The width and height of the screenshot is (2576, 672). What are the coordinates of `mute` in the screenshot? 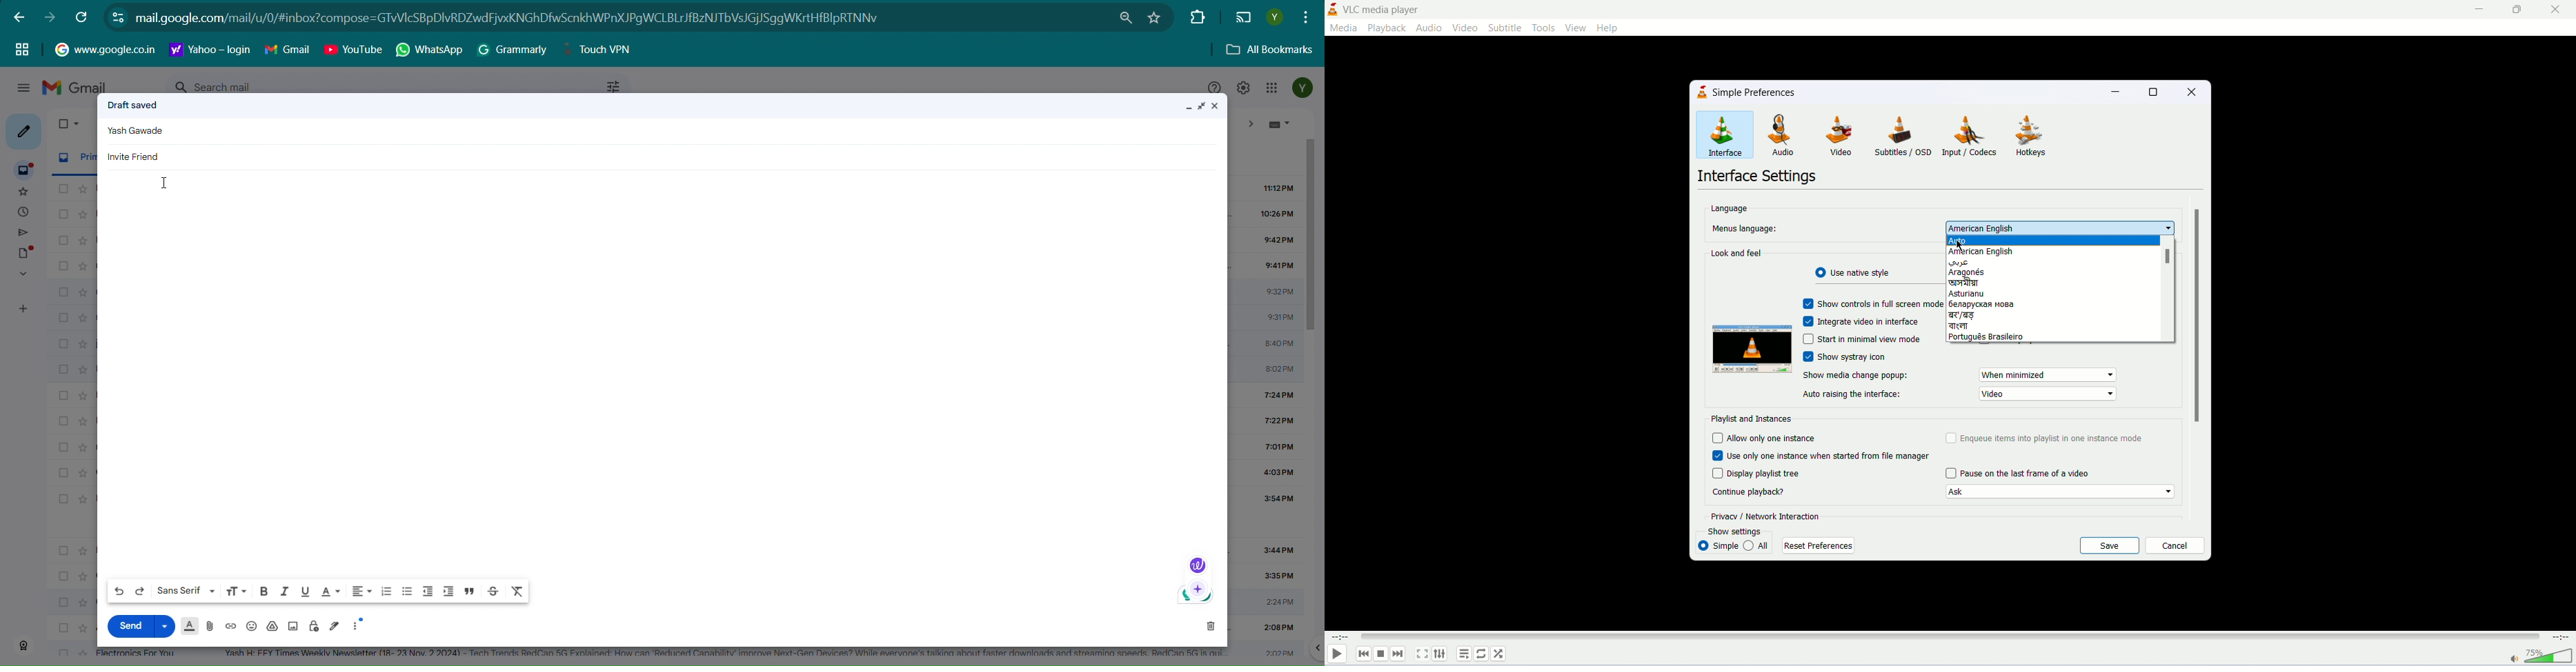 It's located at (2516, 659).